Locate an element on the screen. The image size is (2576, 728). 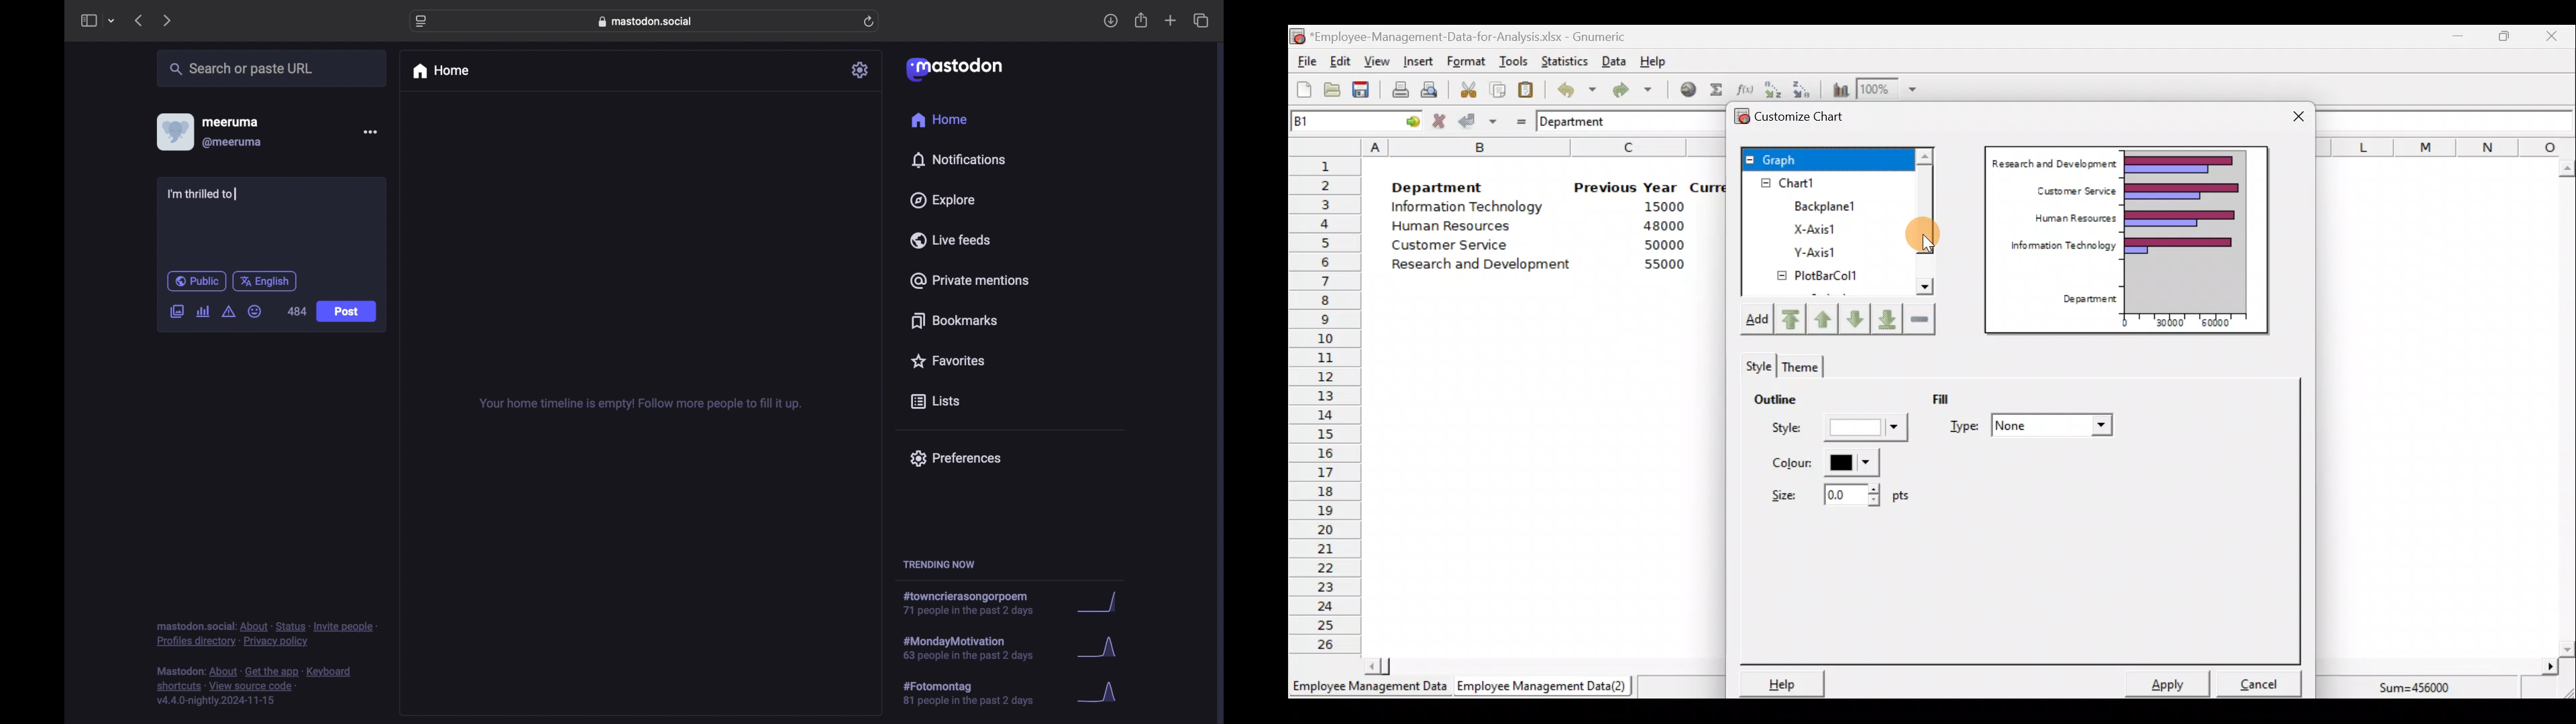
settings is located at coordinates (861, 70).